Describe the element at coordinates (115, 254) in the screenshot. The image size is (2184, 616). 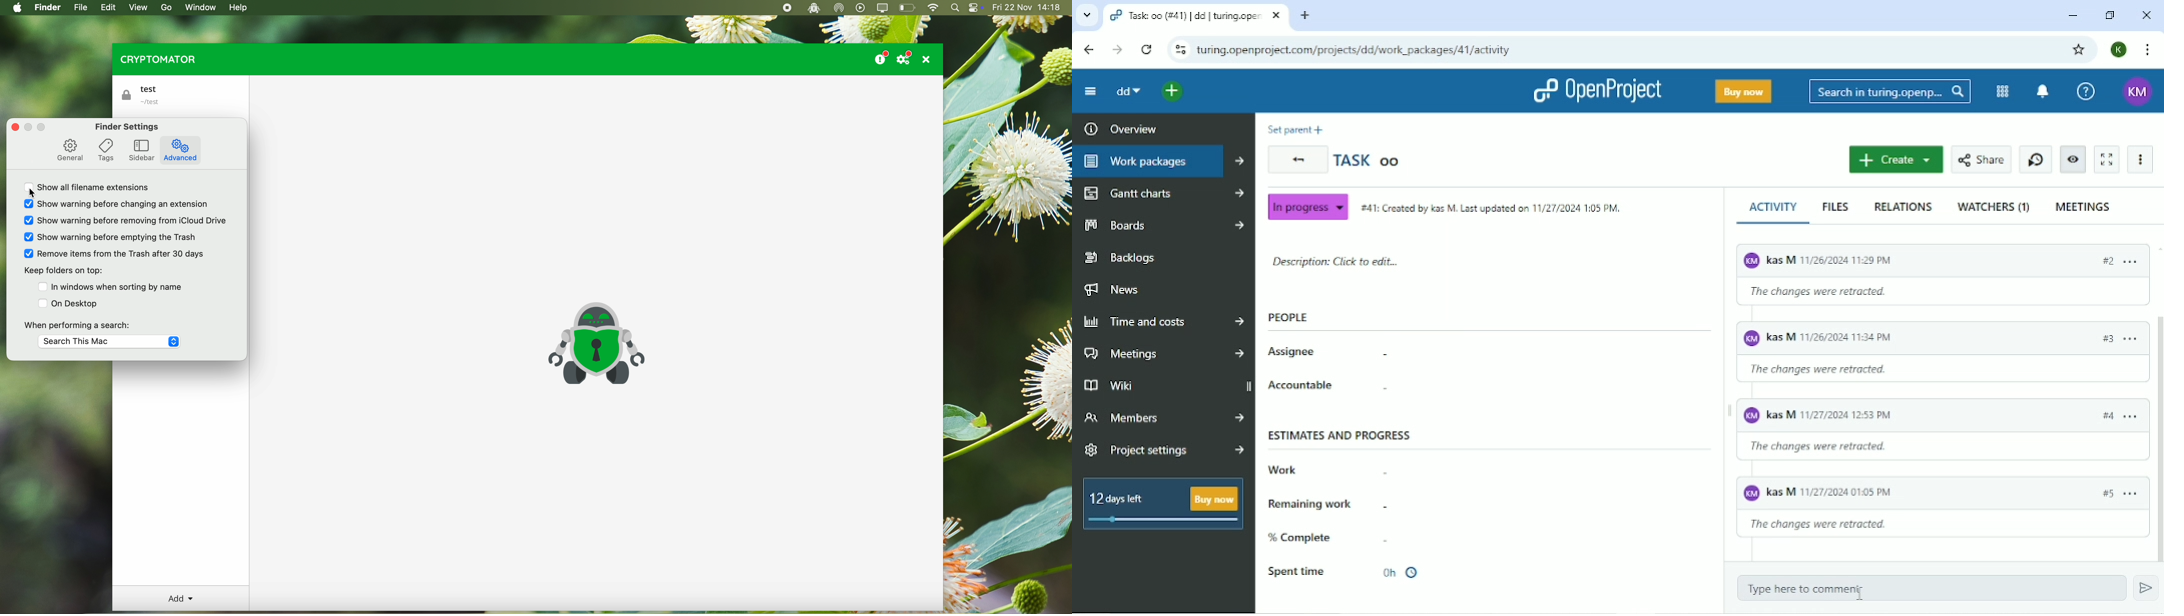
I see `Remove items from the Trash after 30 days` at that location.